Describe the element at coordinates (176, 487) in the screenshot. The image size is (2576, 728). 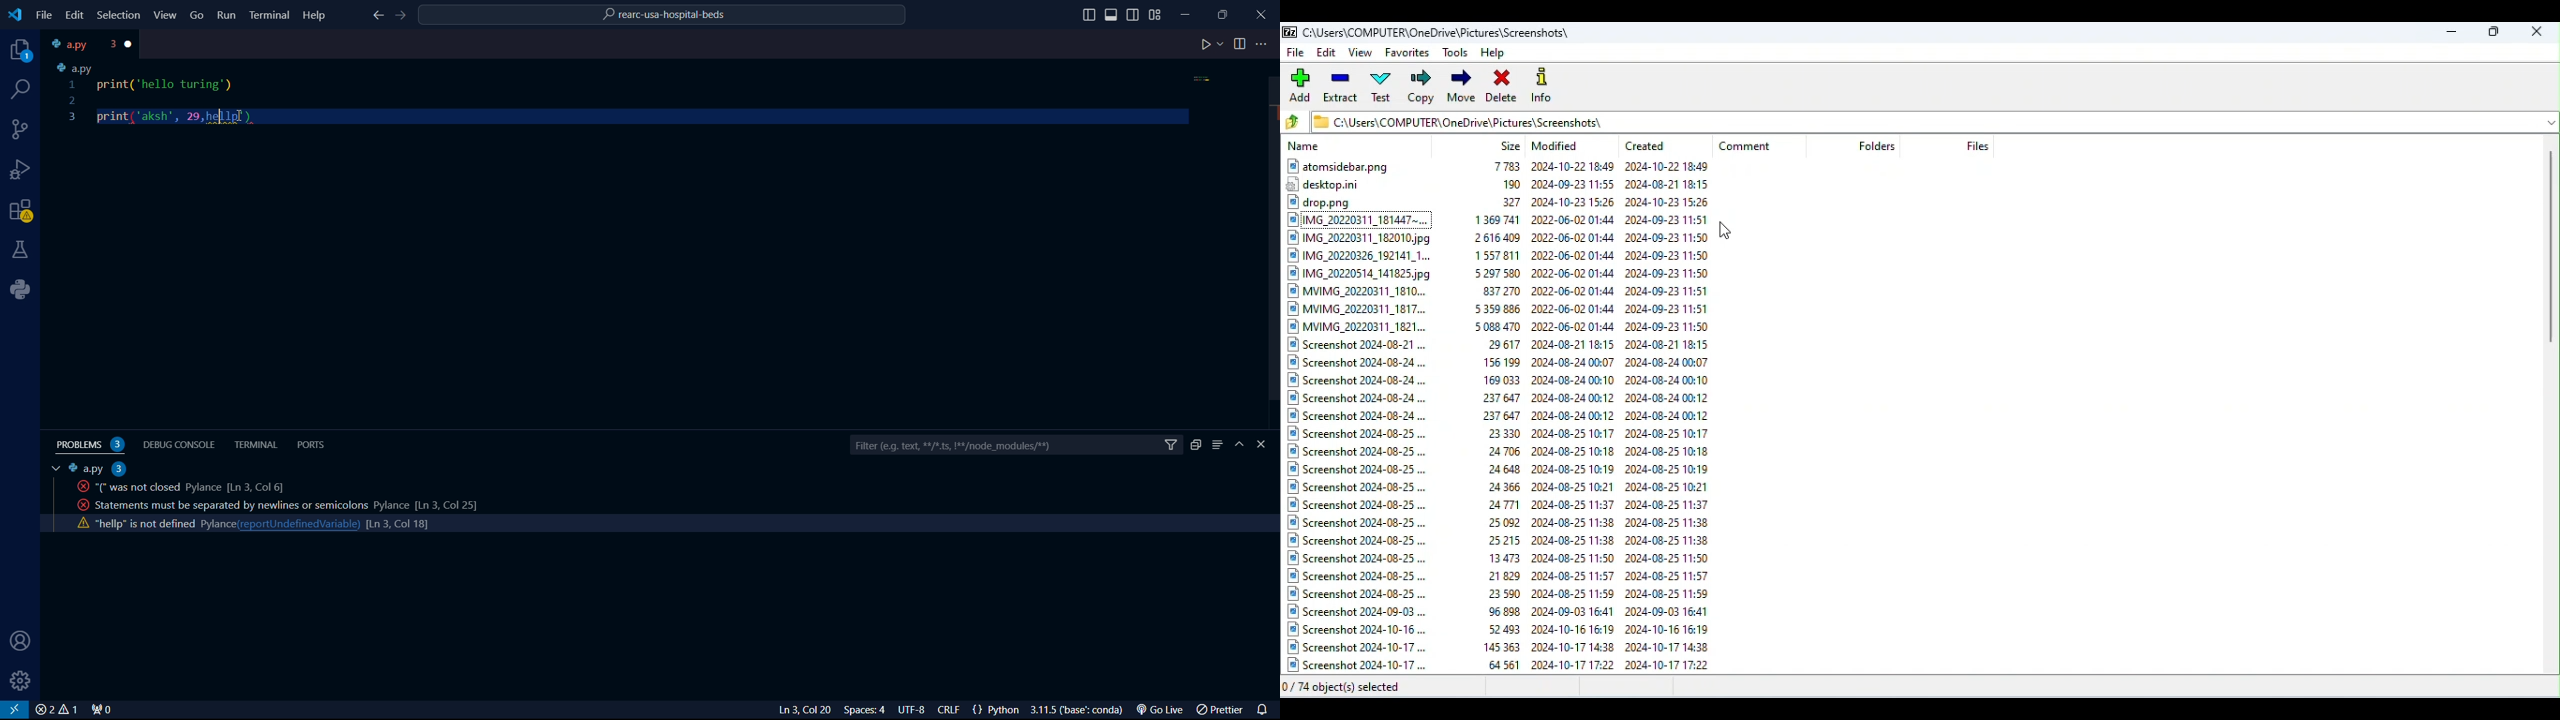
I see `activity code` at that location.